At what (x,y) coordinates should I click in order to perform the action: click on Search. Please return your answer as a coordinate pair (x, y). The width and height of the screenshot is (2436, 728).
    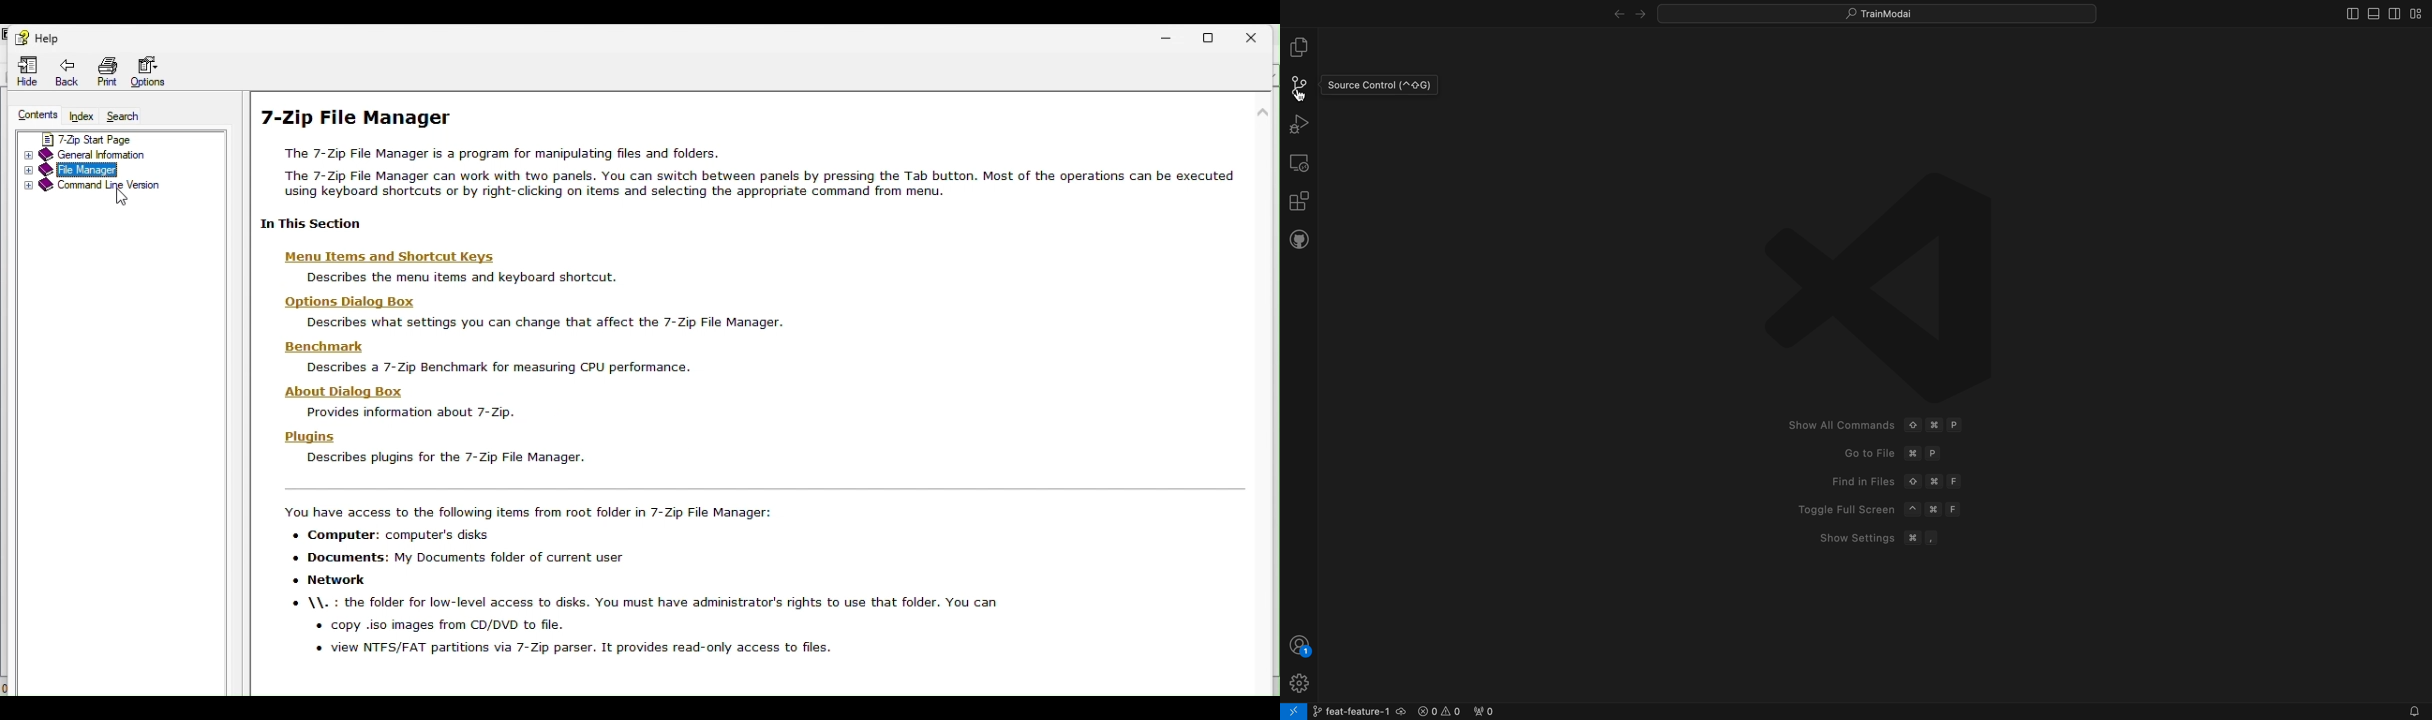
    Looking at the image, I should click on (124, 117).